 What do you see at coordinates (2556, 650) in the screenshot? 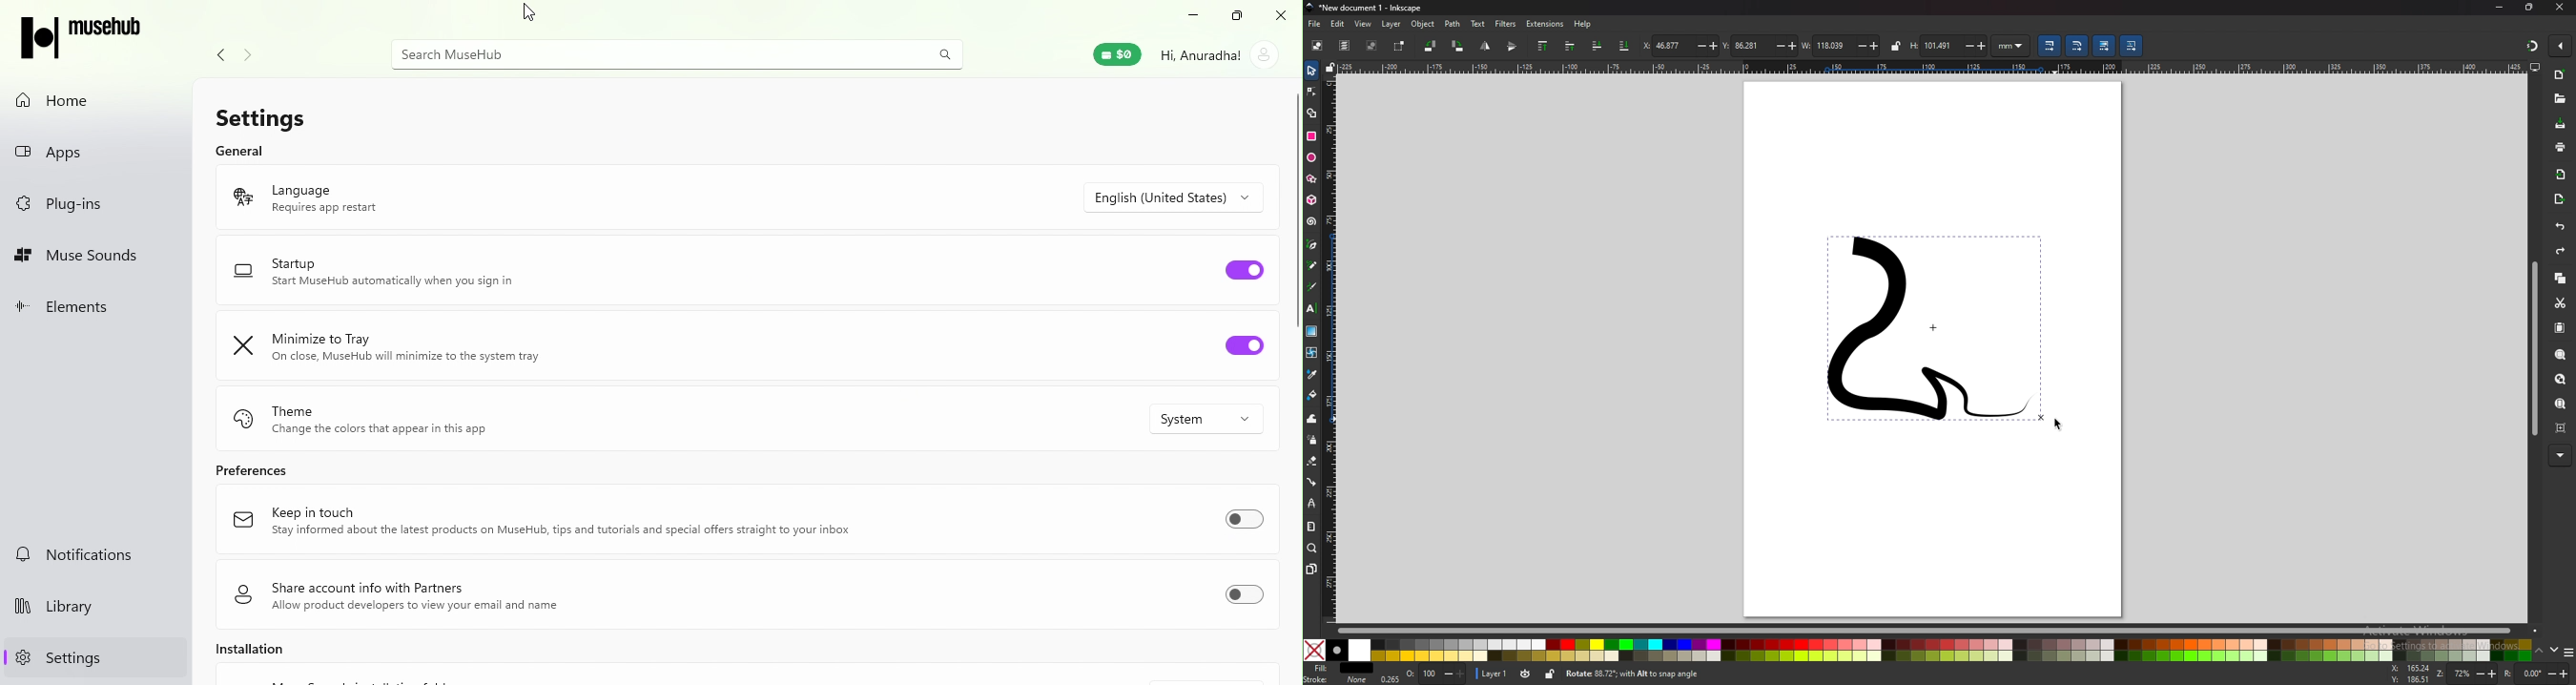
I see `down` at bounding box center [2556, 650].